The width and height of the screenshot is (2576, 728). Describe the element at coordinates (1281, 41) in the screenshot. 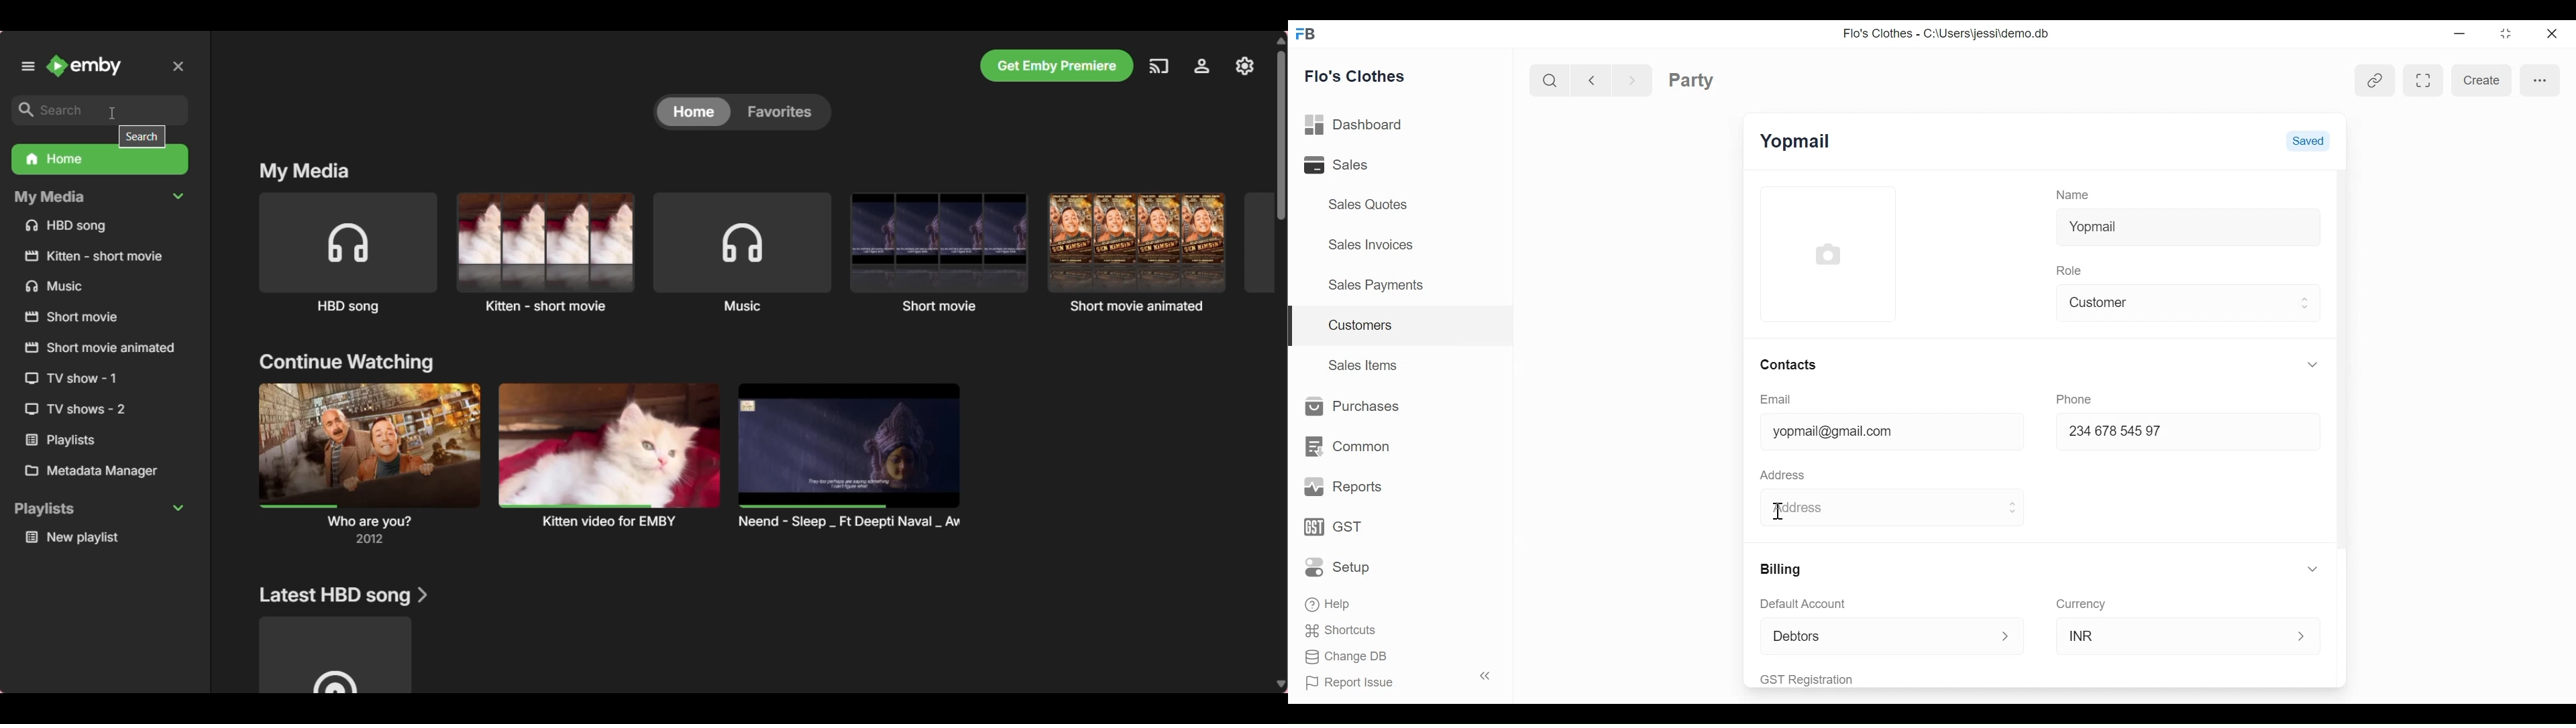

I see `Quick slide to top` at that location.